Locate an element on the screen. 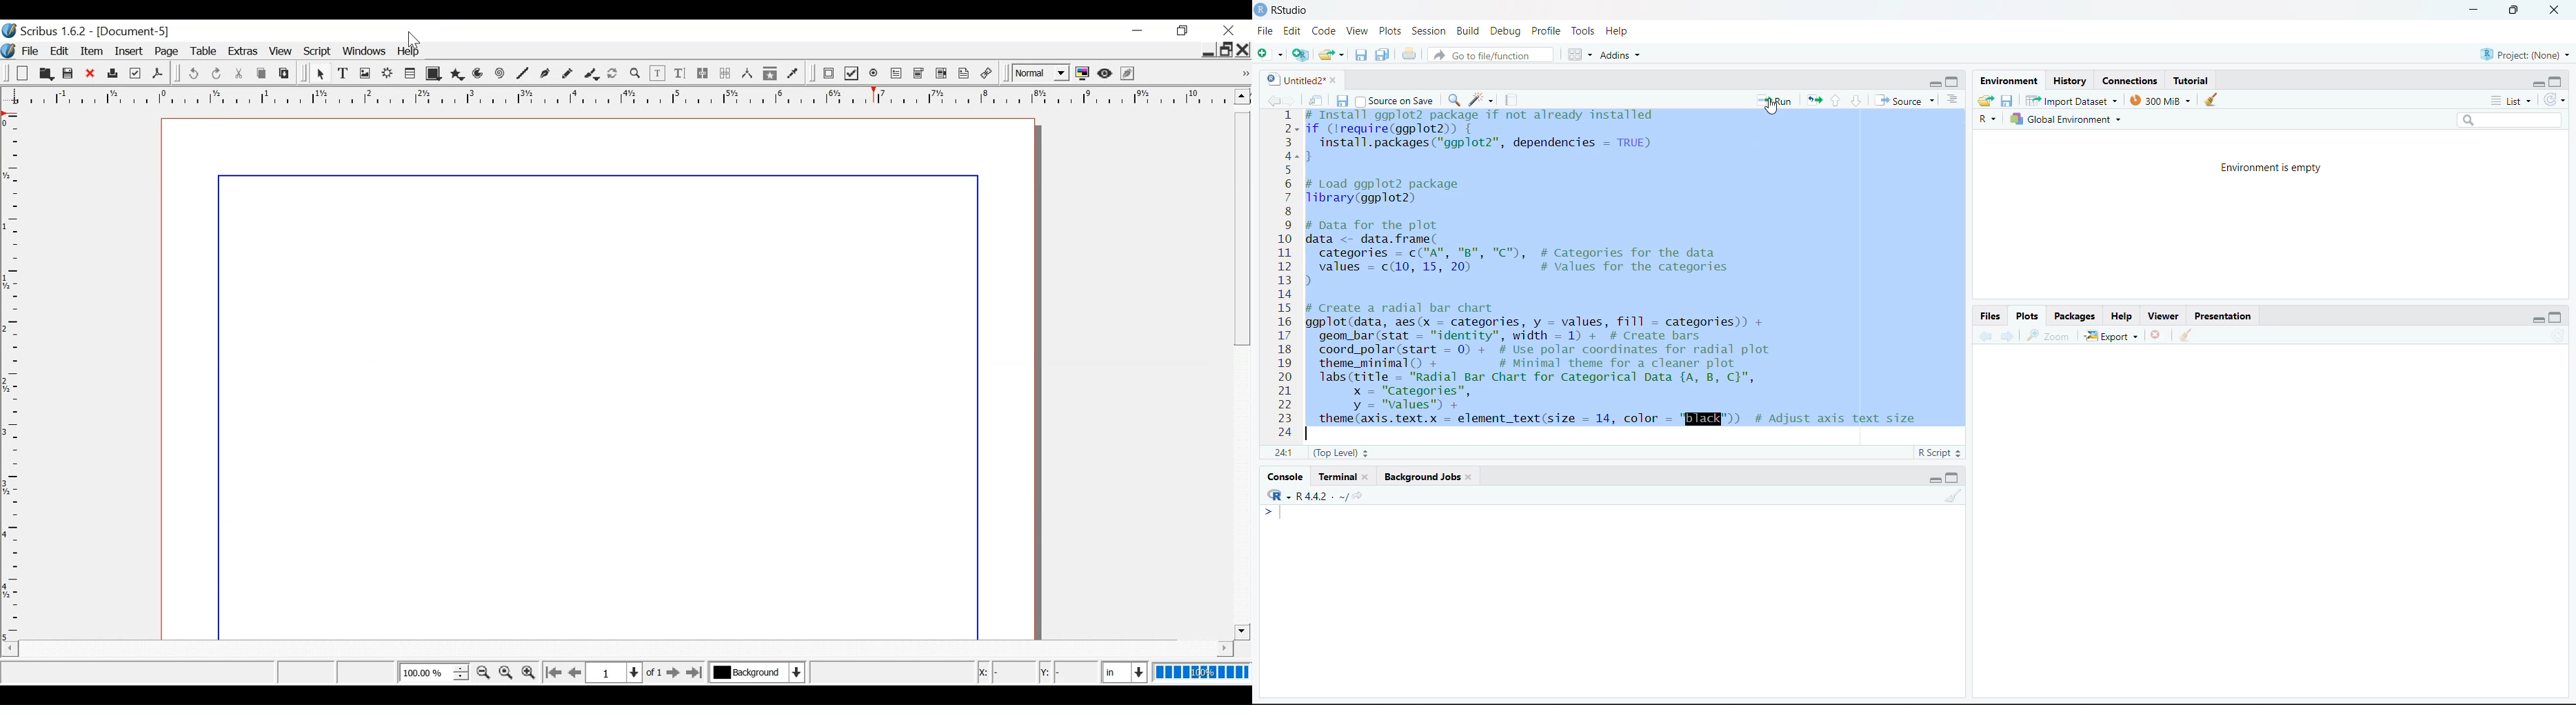 This screenshot has height=728, width=2576. X Coordinate is located at coordinates (1007, 672).